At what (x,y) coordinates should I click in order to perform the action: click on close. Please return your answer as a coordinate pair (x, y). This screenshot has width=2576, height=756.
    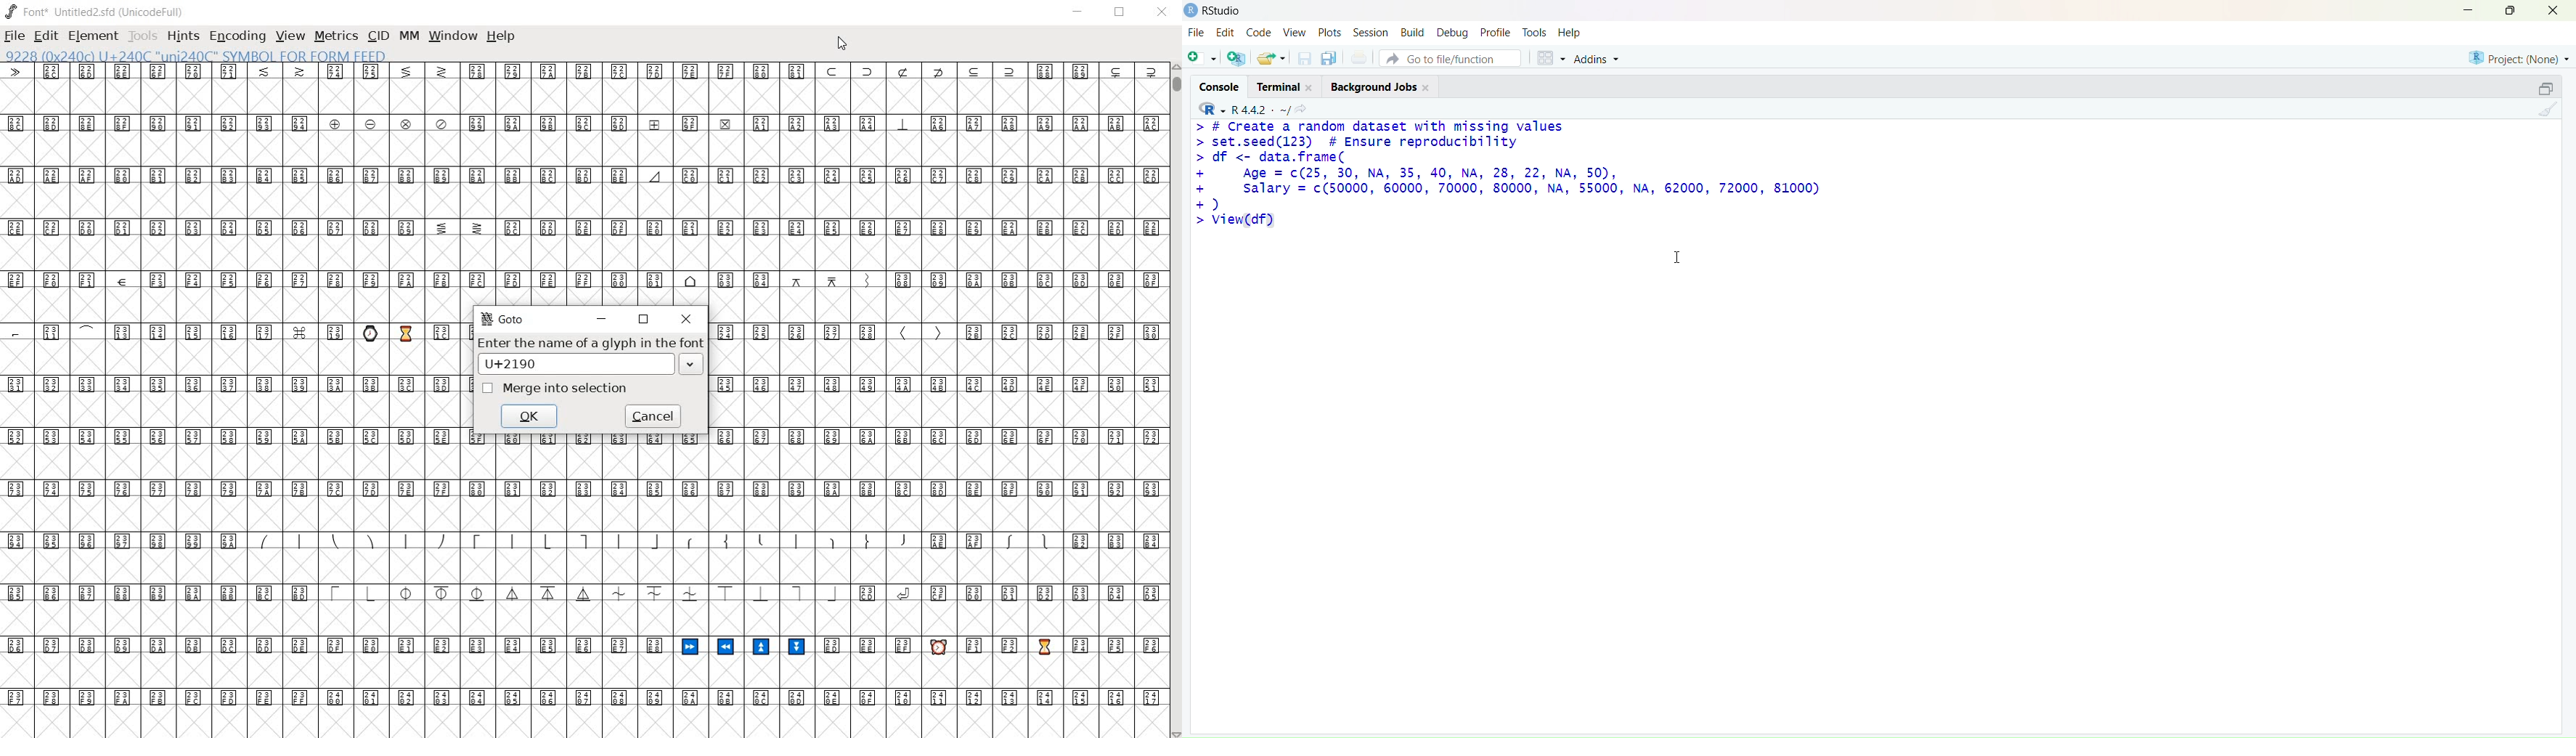
    Looking at the image, I should click on (1162, 14).